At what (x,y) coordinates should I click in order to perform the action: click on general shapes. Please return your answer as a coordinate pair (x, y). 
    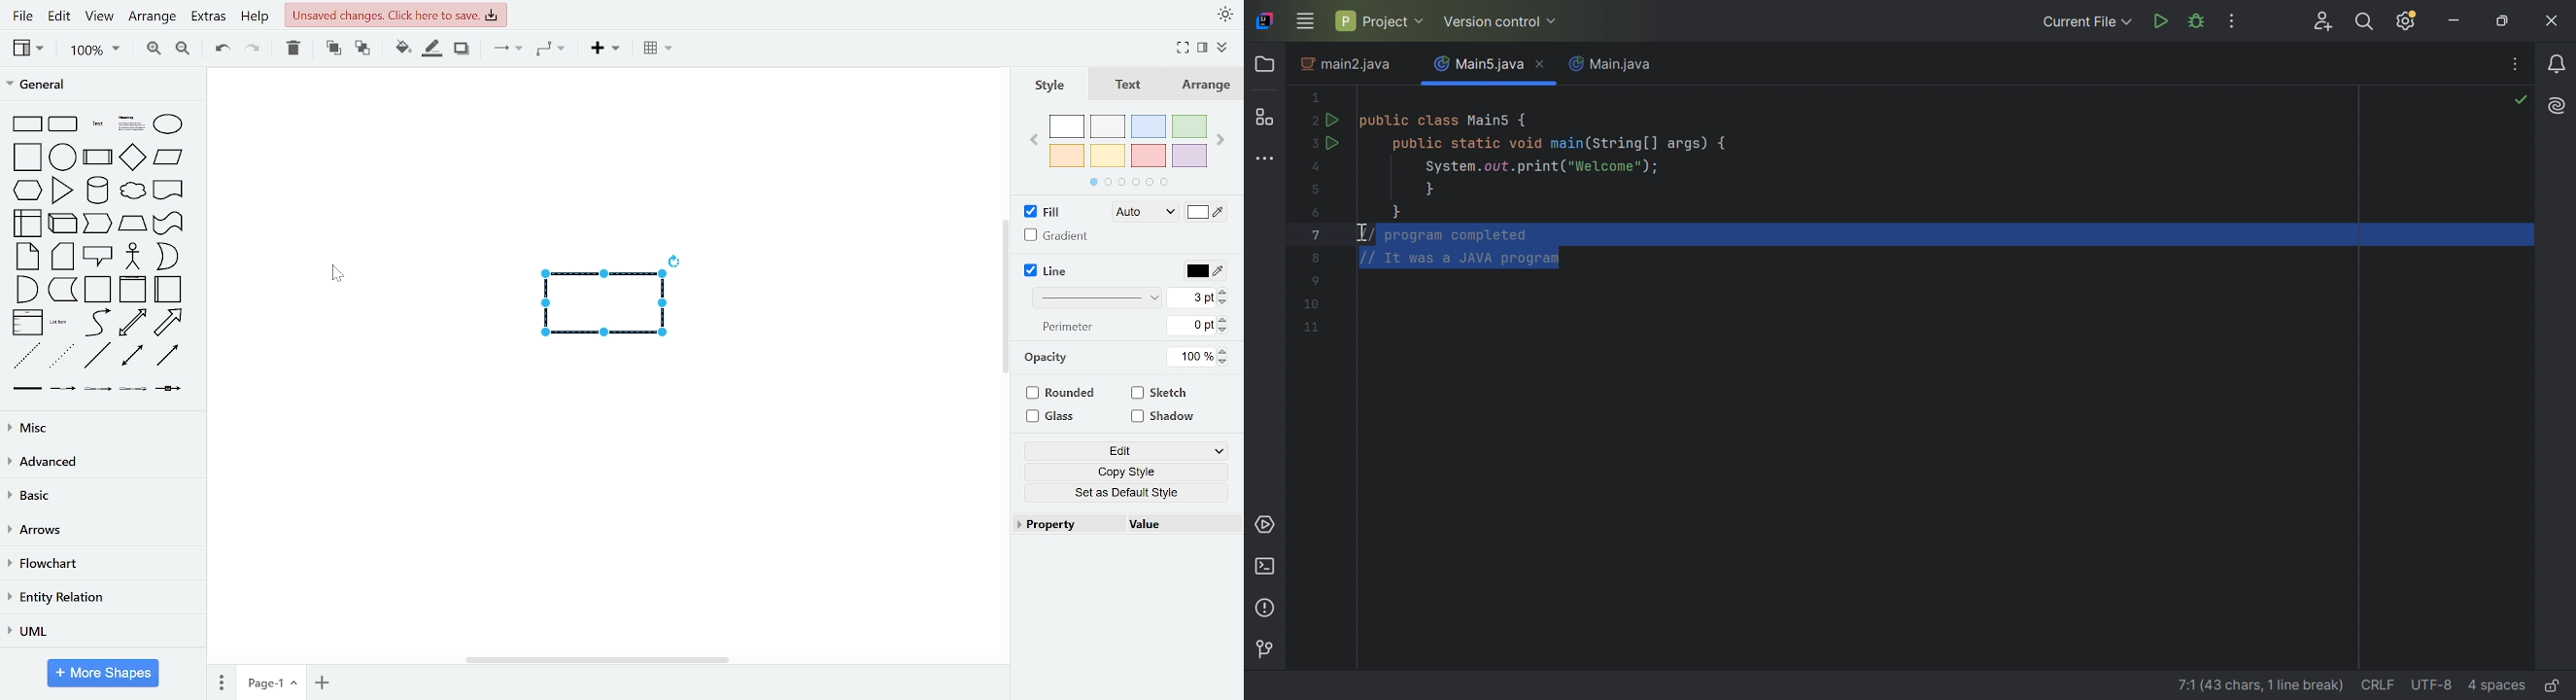
    Looking at the image, I should click on (95, 157).